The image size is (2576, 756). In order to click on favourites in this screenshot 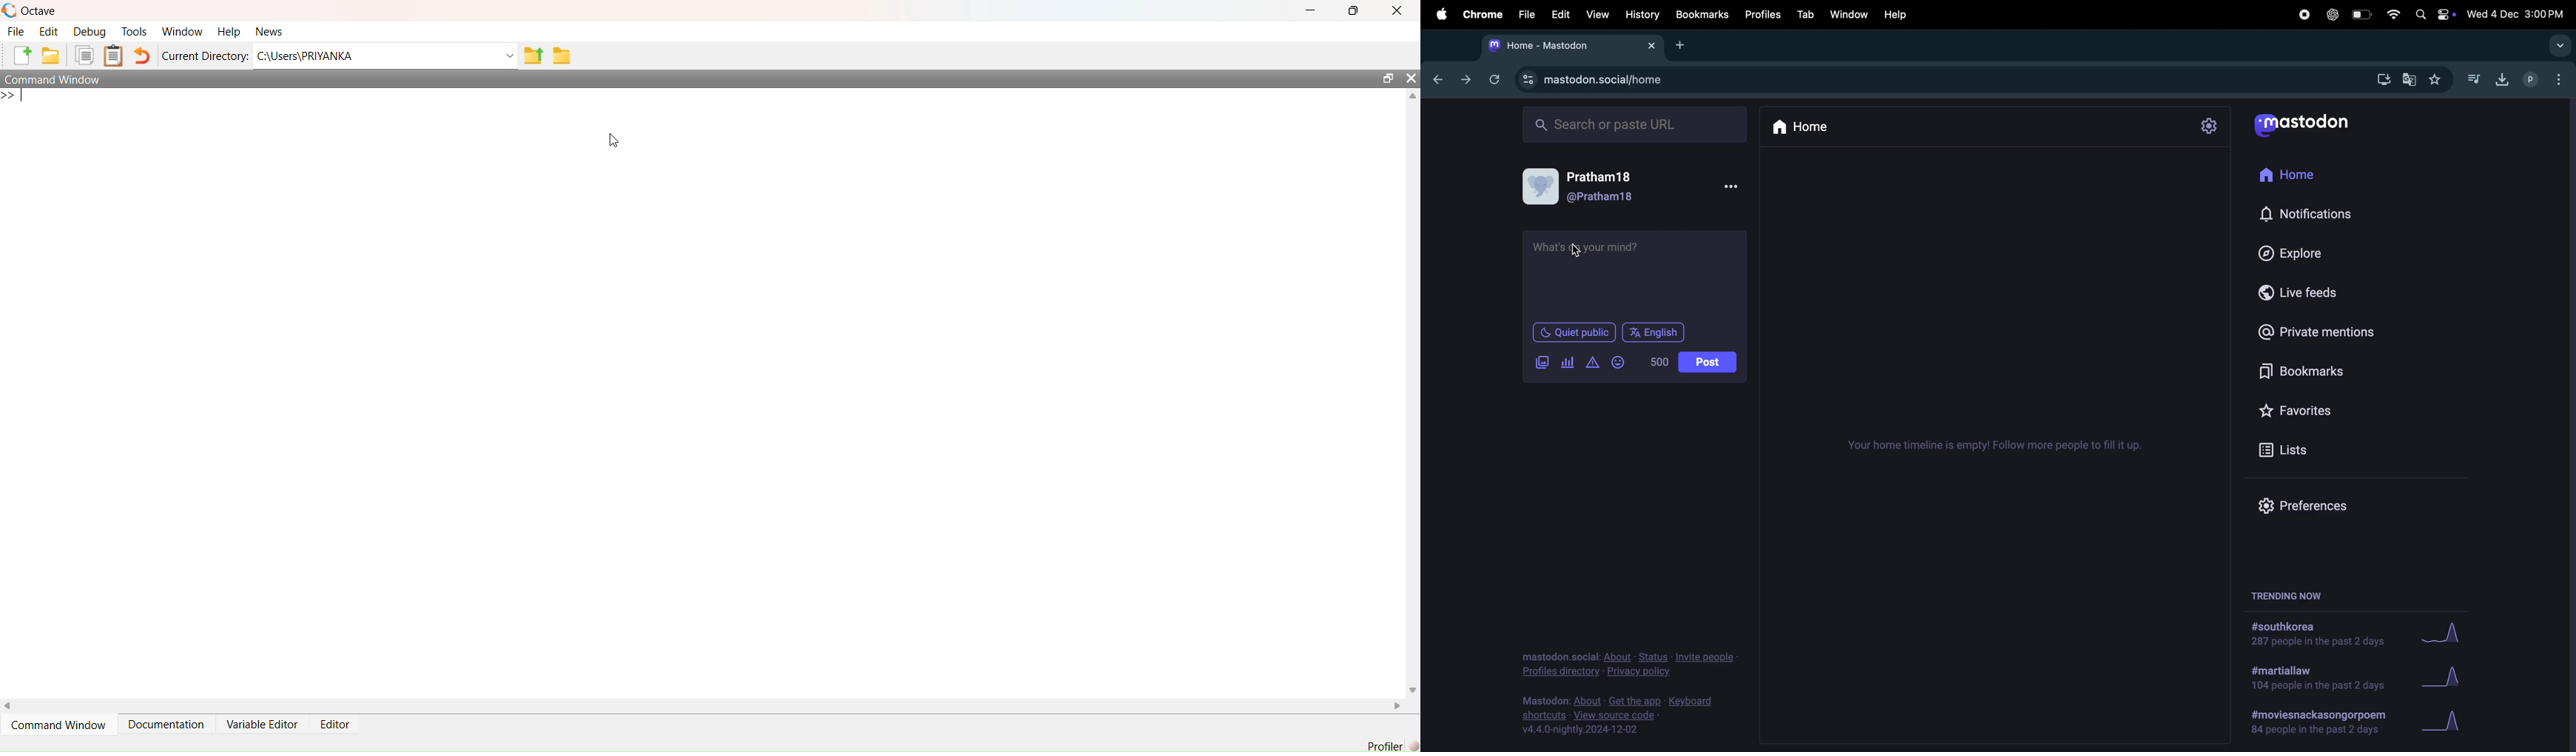, I will do `click(2437, 78)`.